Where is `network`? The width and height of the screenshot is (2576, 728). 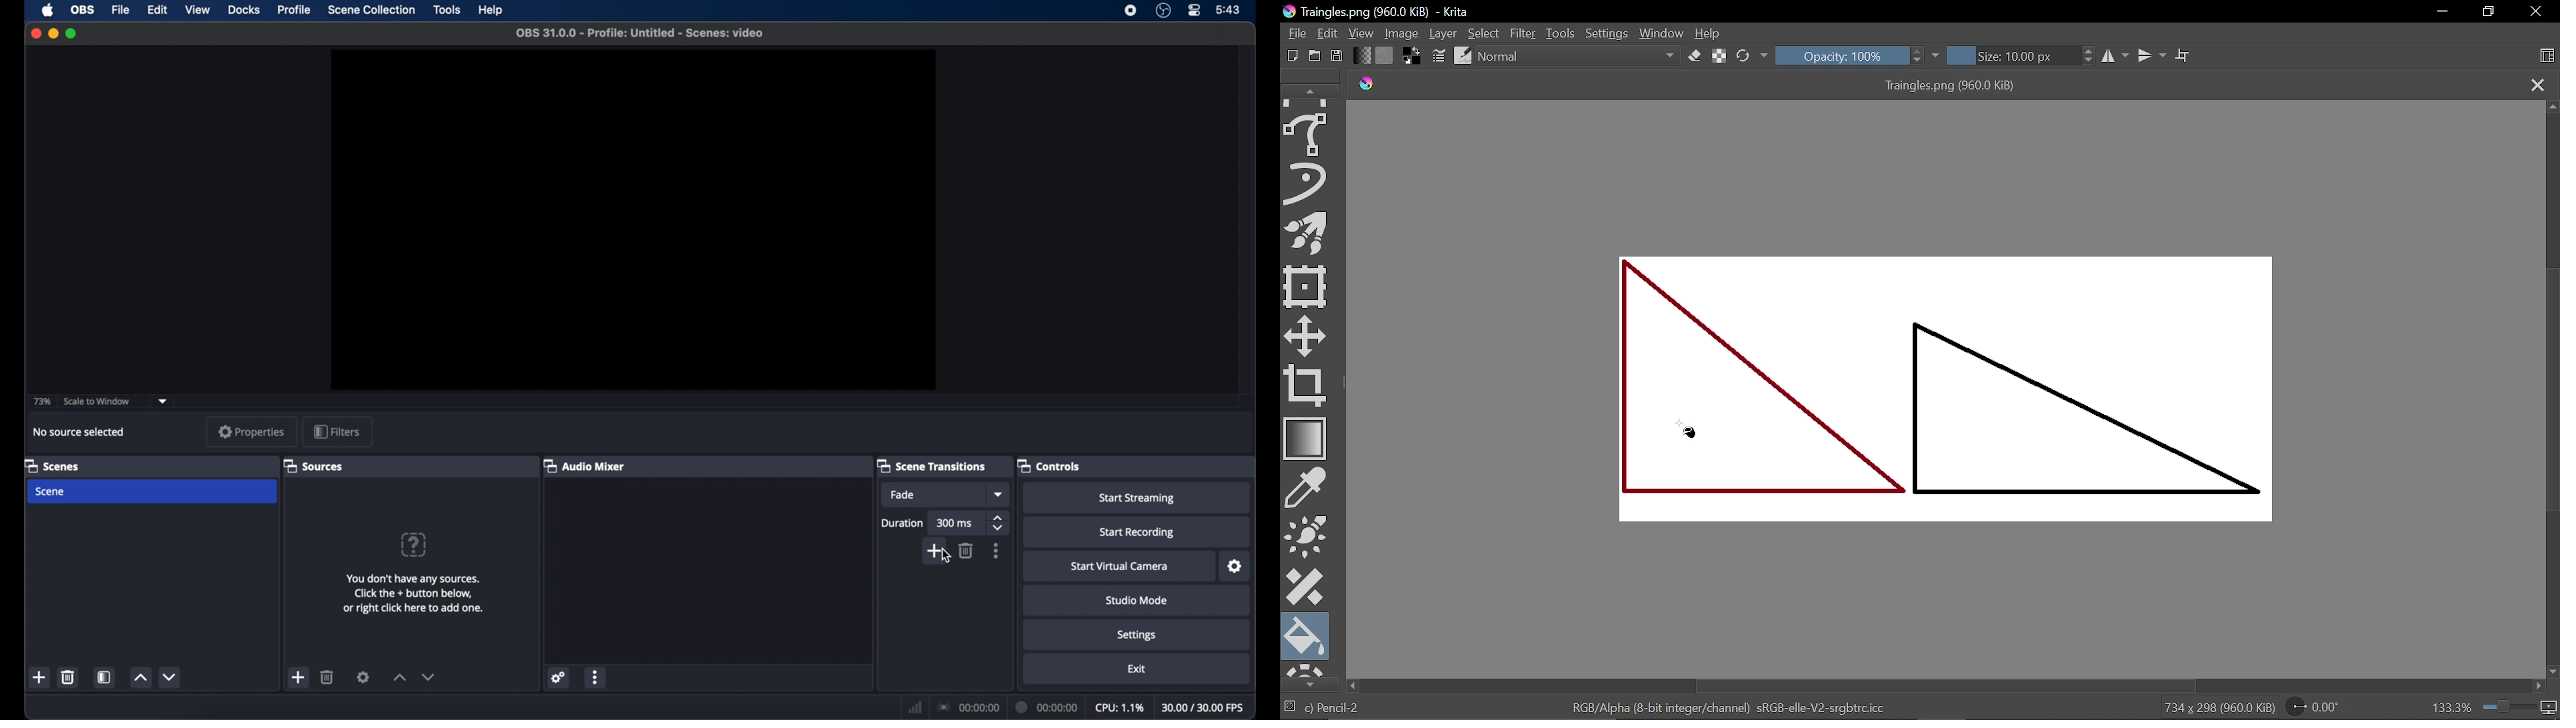 network is located at coordinates (915, 707).